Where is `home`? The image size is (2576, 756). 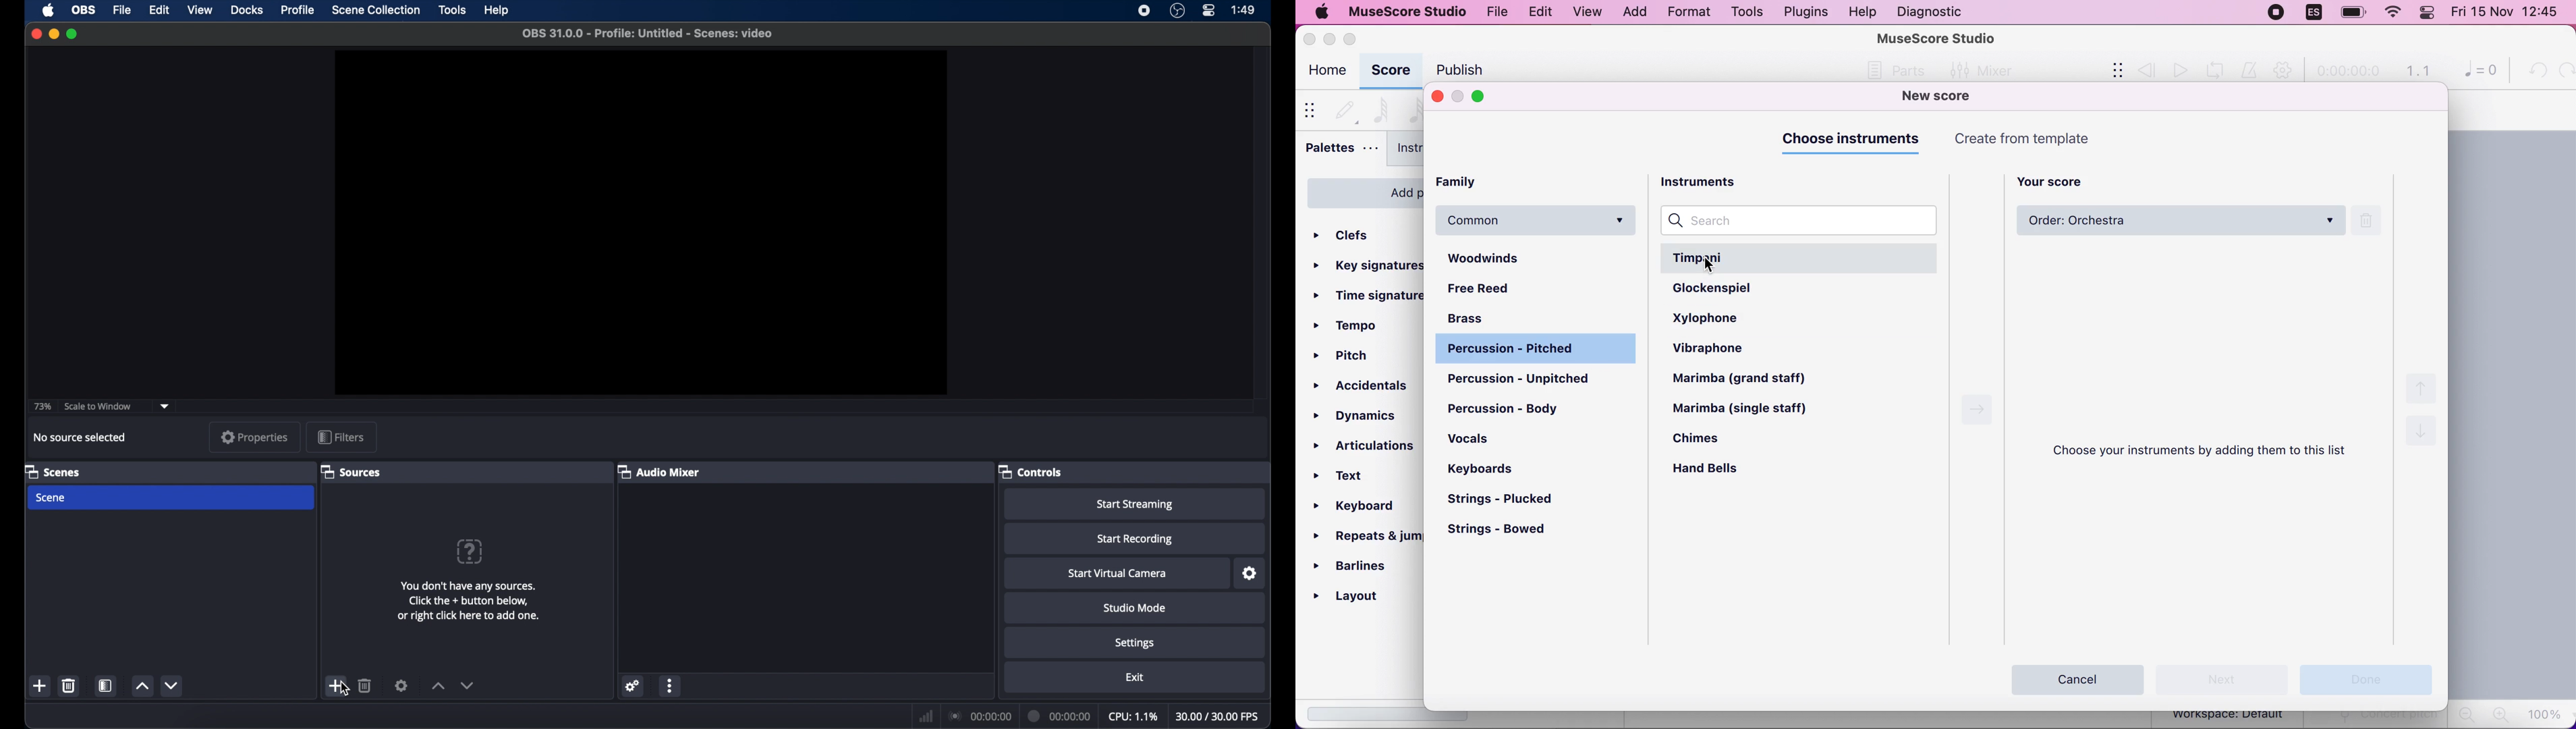
home is located at coordinates (1326, 72).